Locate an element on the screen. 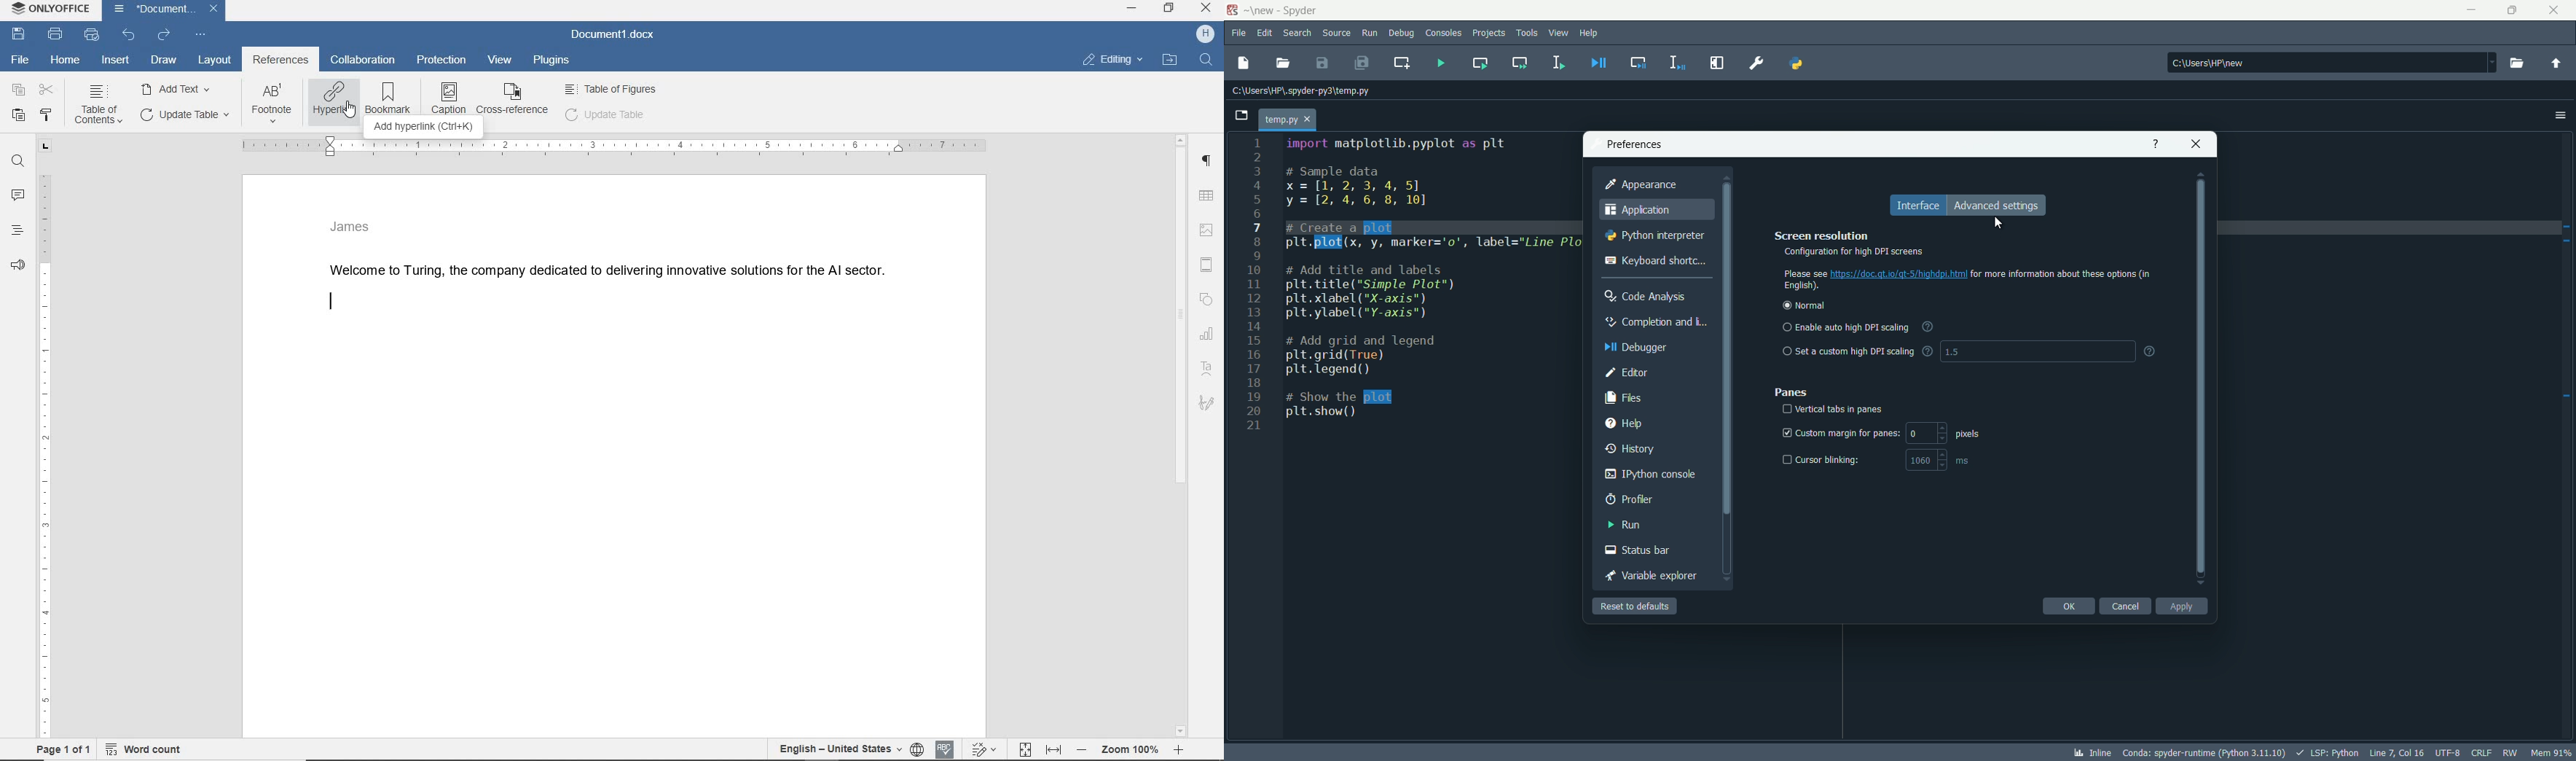  Cursor is located at coordinates (339, 109).